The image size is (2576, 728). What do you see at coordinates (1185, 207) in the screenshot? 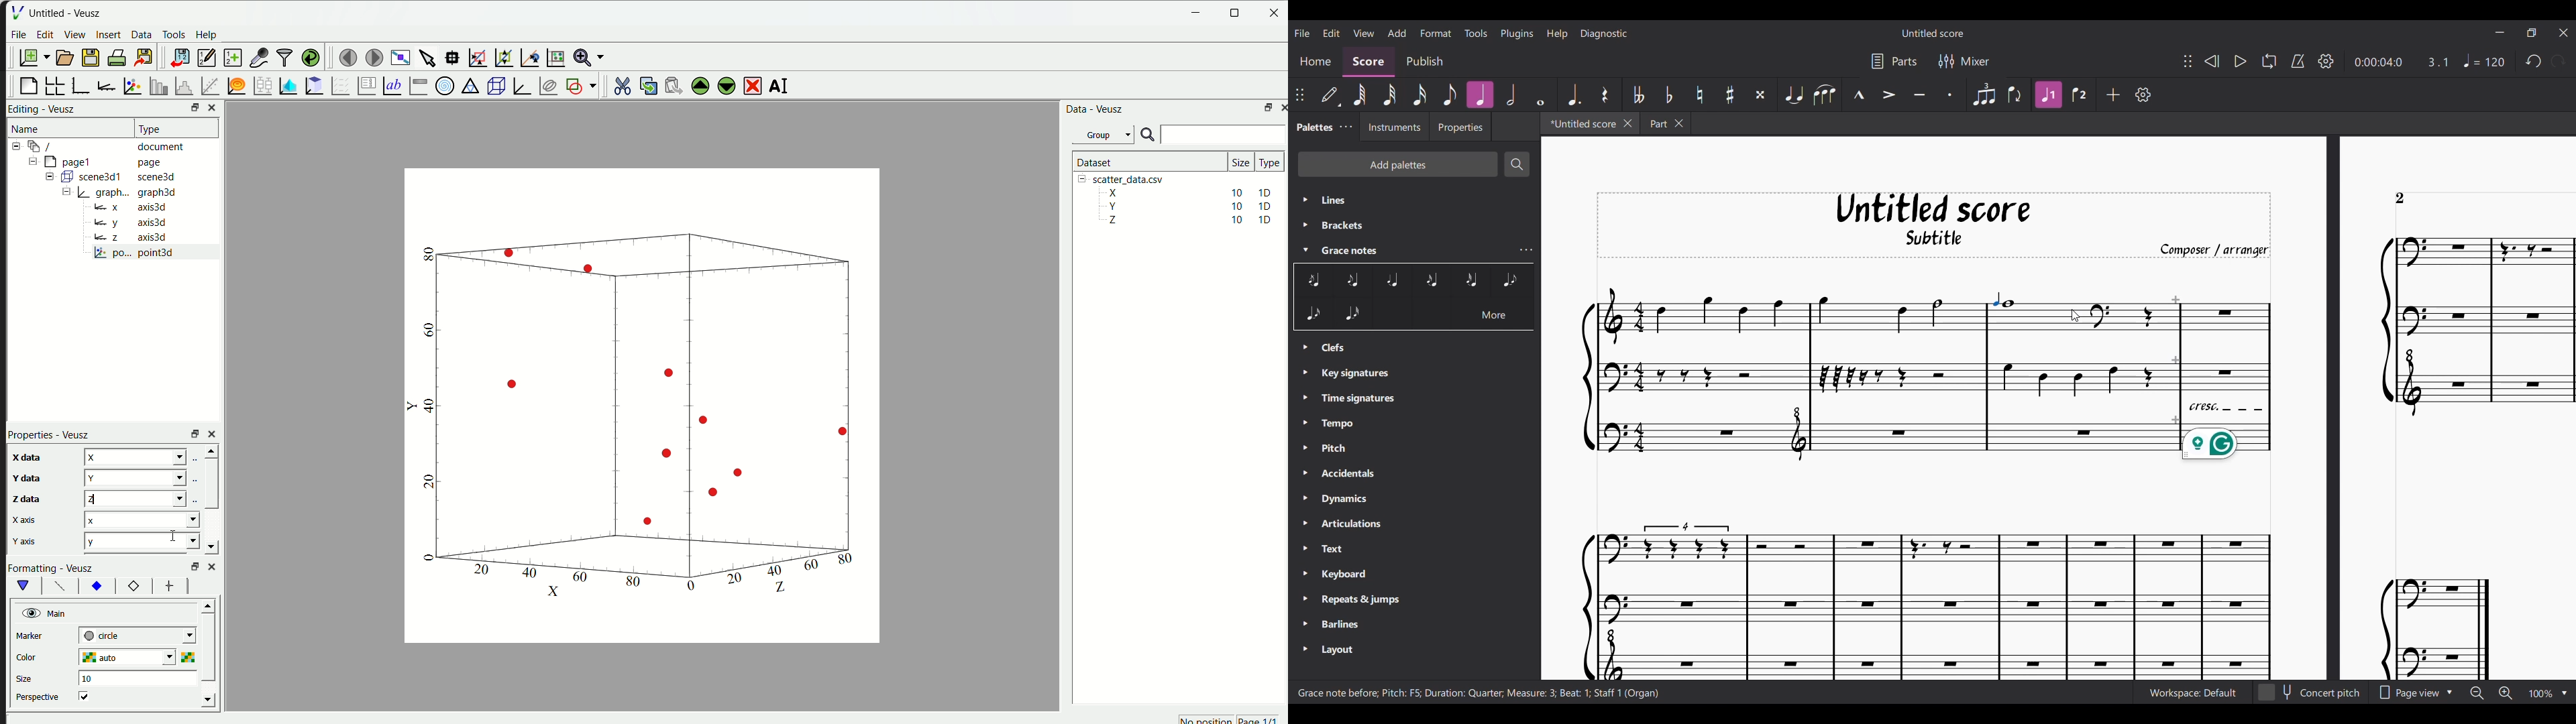
I see `Y 10 10` at bounding box center [1185, 207].